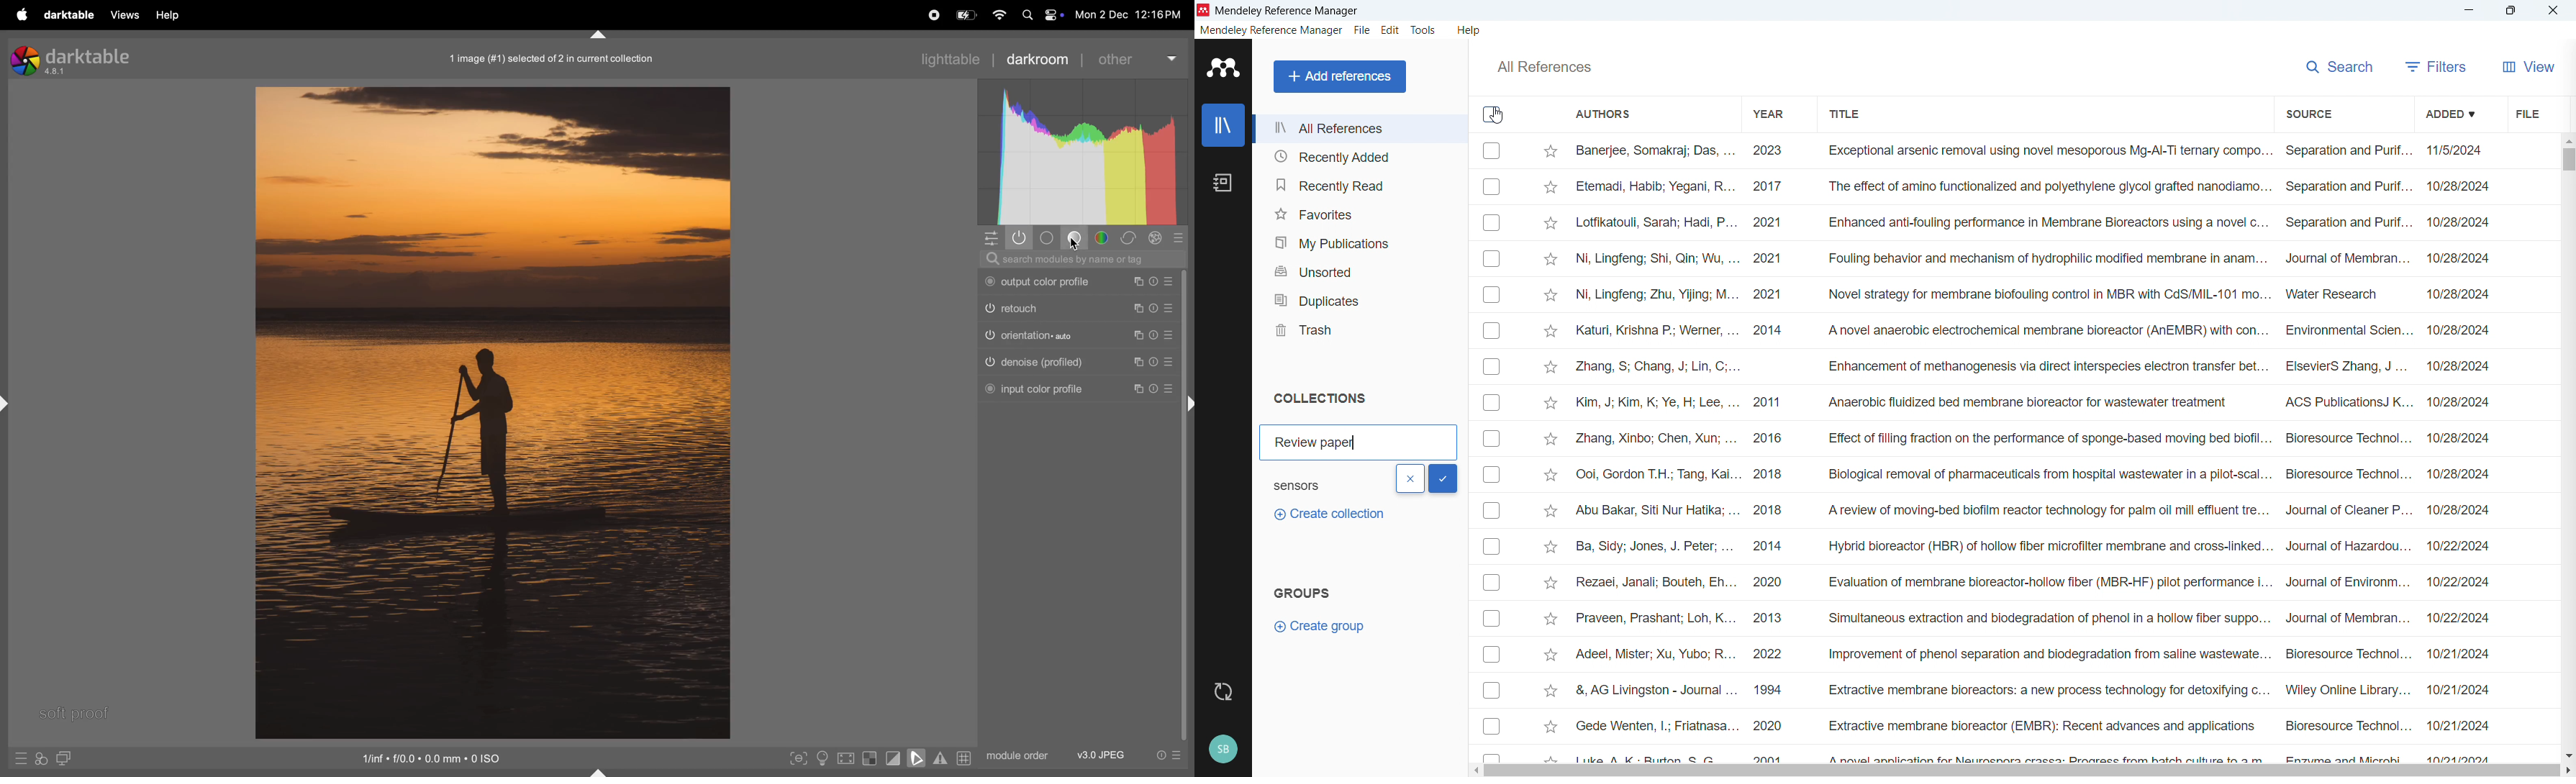  What do you see at coordinates (1224, 750) in the screenshot?
I see `Current Profile ` at bounding box center [1224, 750].